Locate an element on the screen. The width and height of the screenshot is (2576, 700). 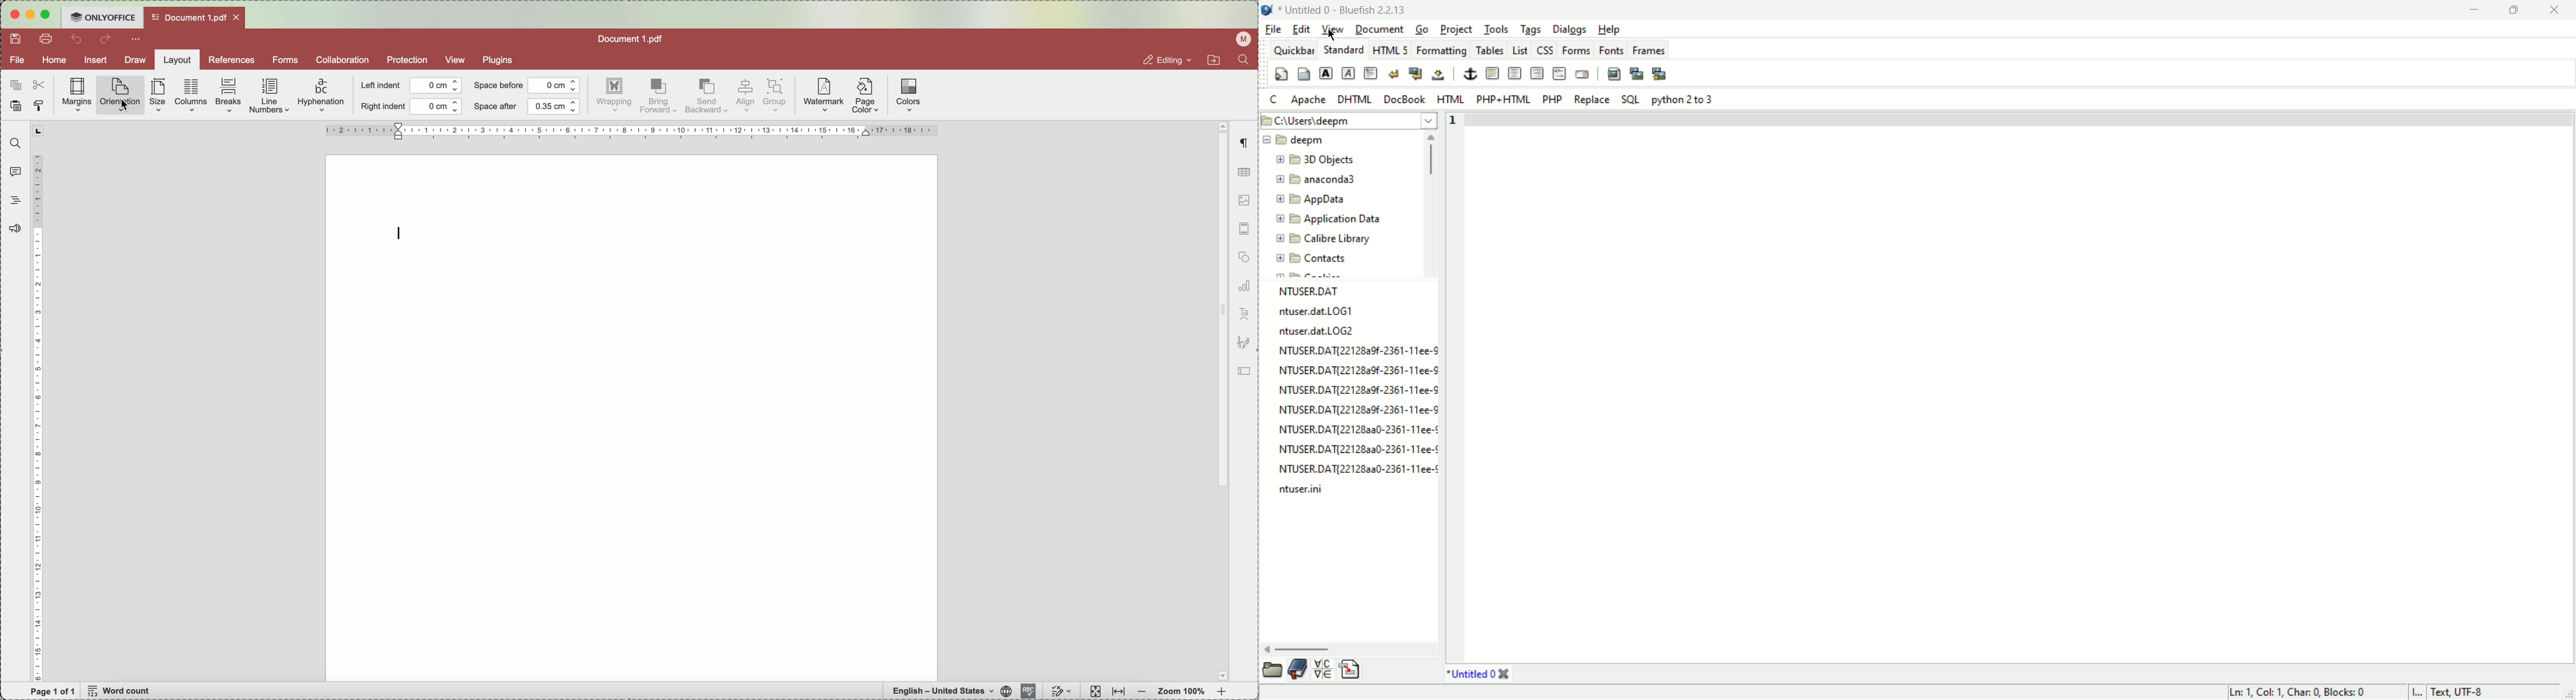
NTUSER.DAT{22128a9f-2361-11ee-9 is located at coordinates (1359, 371).